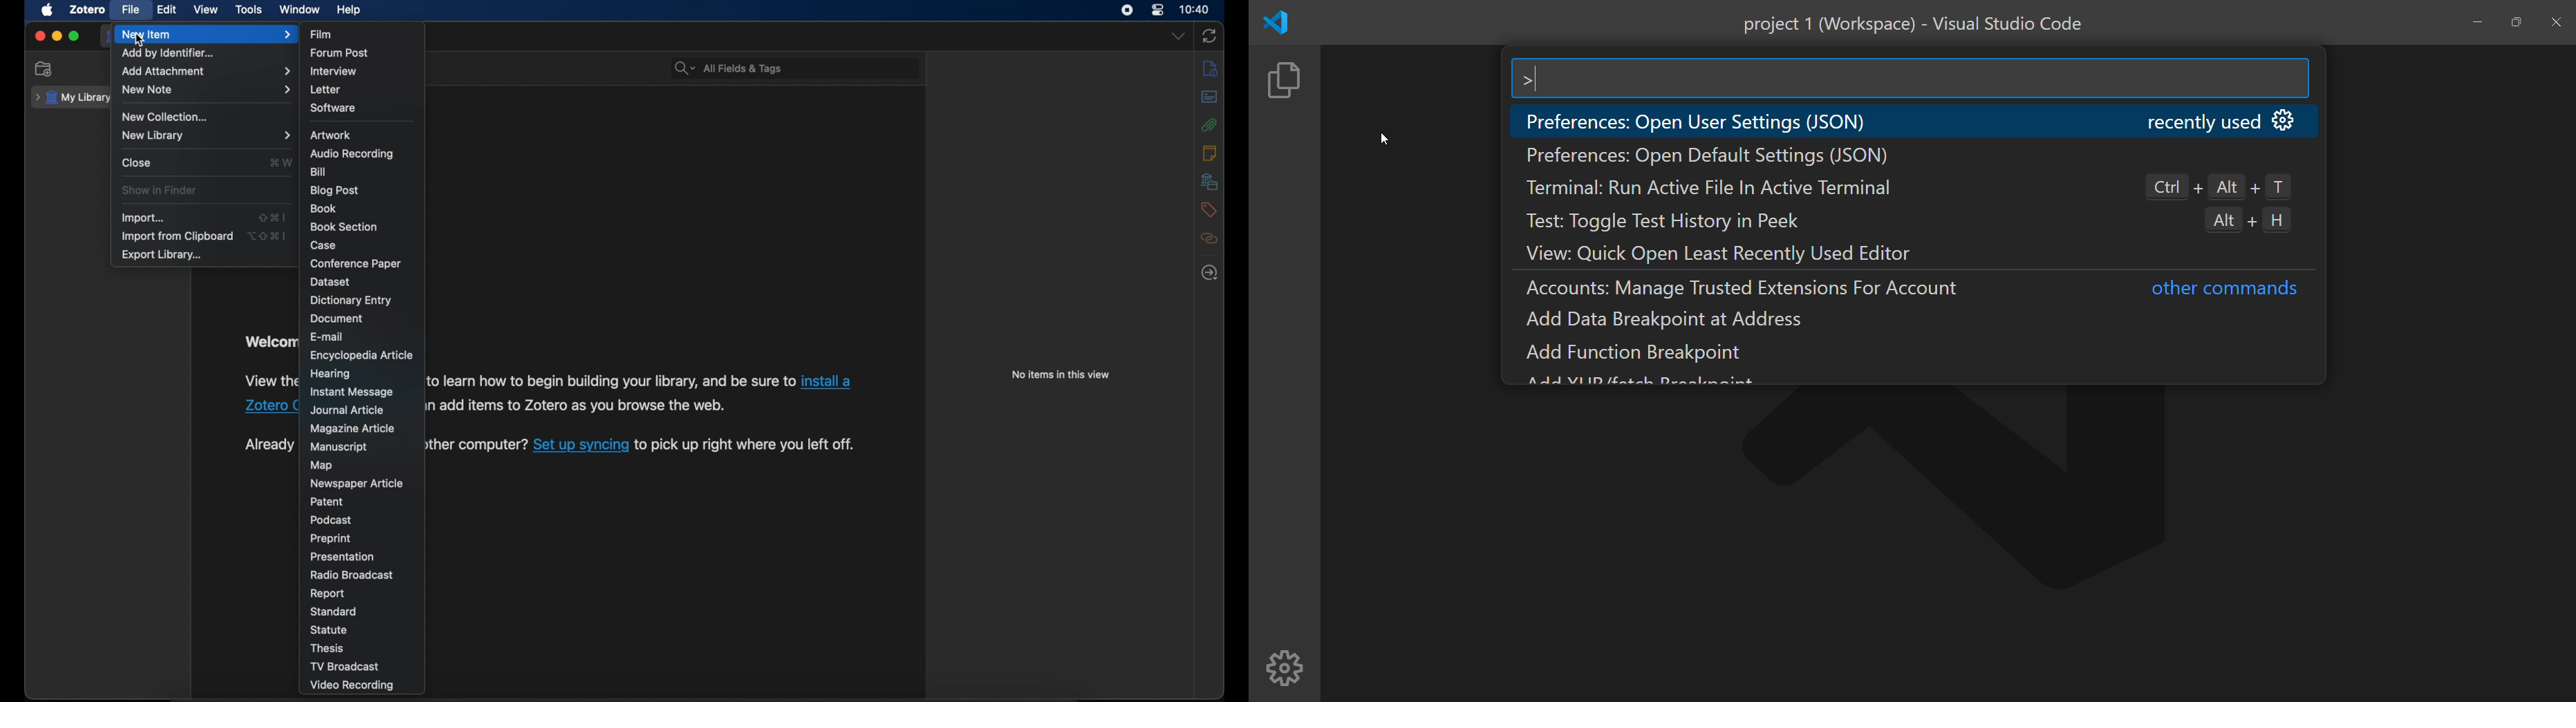 This screenshot has height=728, width=2576. Describe the element at coordinates (1210, 97) in the screenshot. I see `abstract` at that location.